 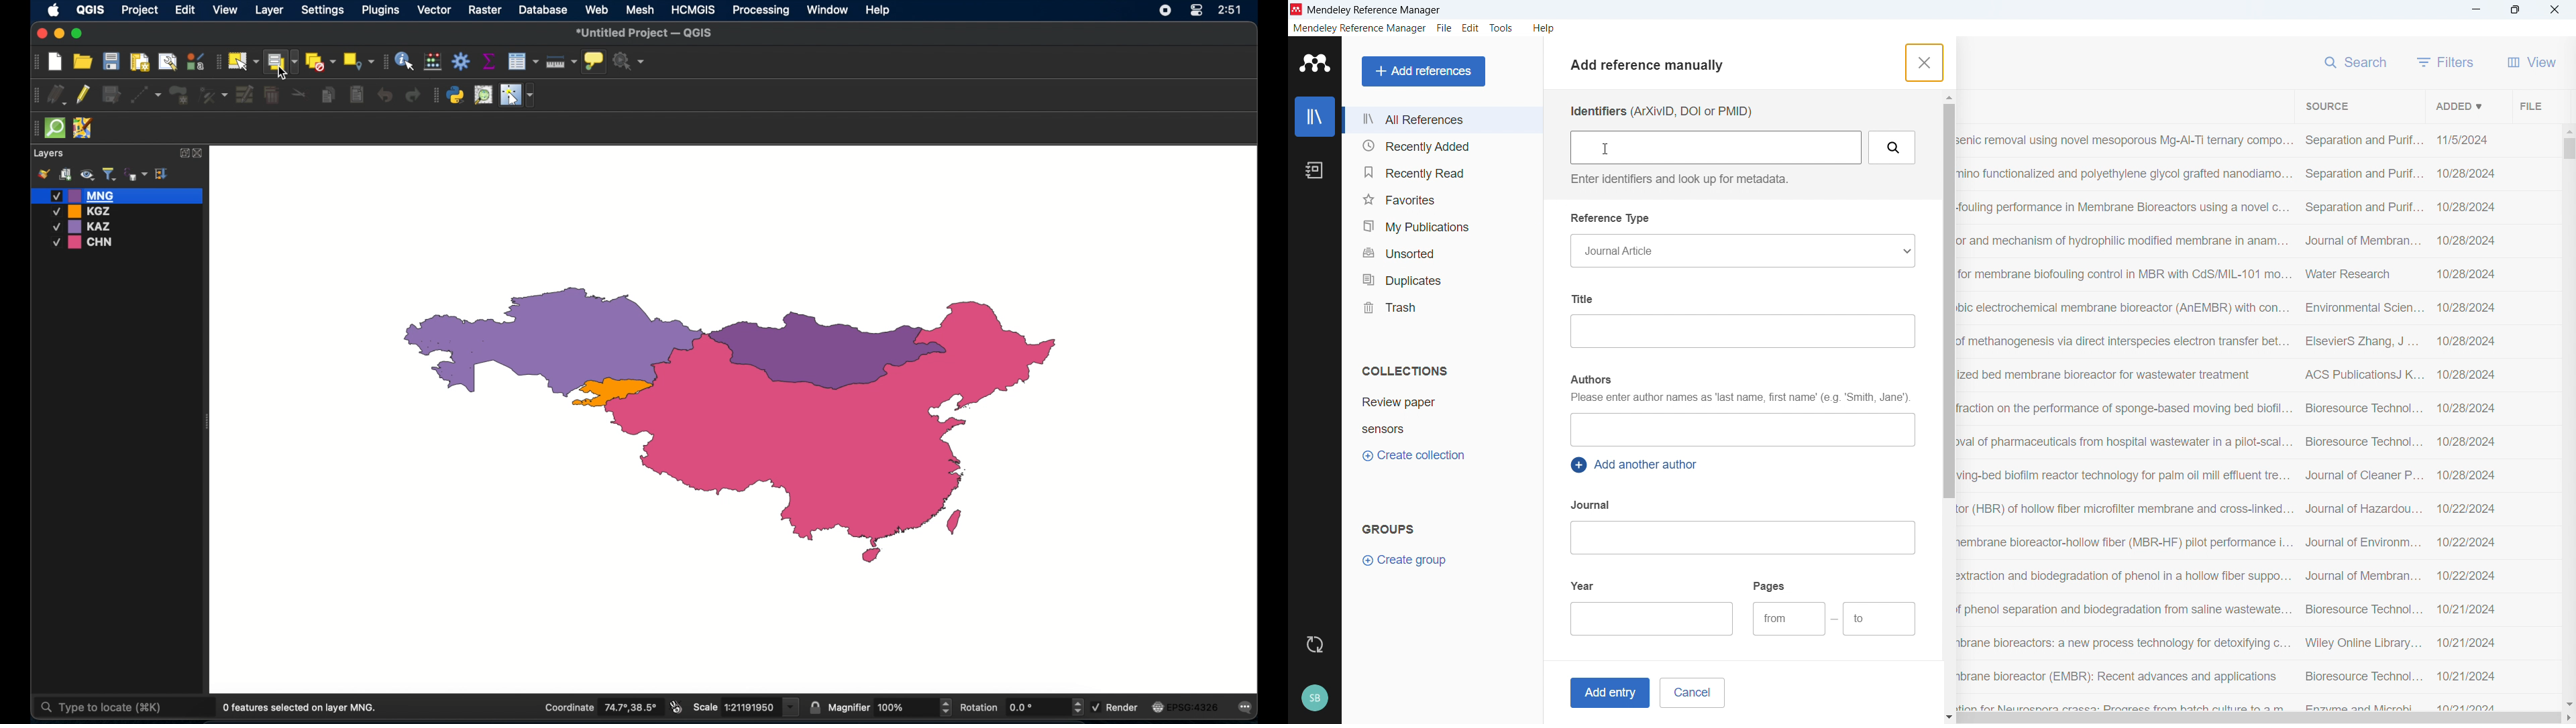 I want to click on Horizontal scroll bar , so click(x=2259, y=719).